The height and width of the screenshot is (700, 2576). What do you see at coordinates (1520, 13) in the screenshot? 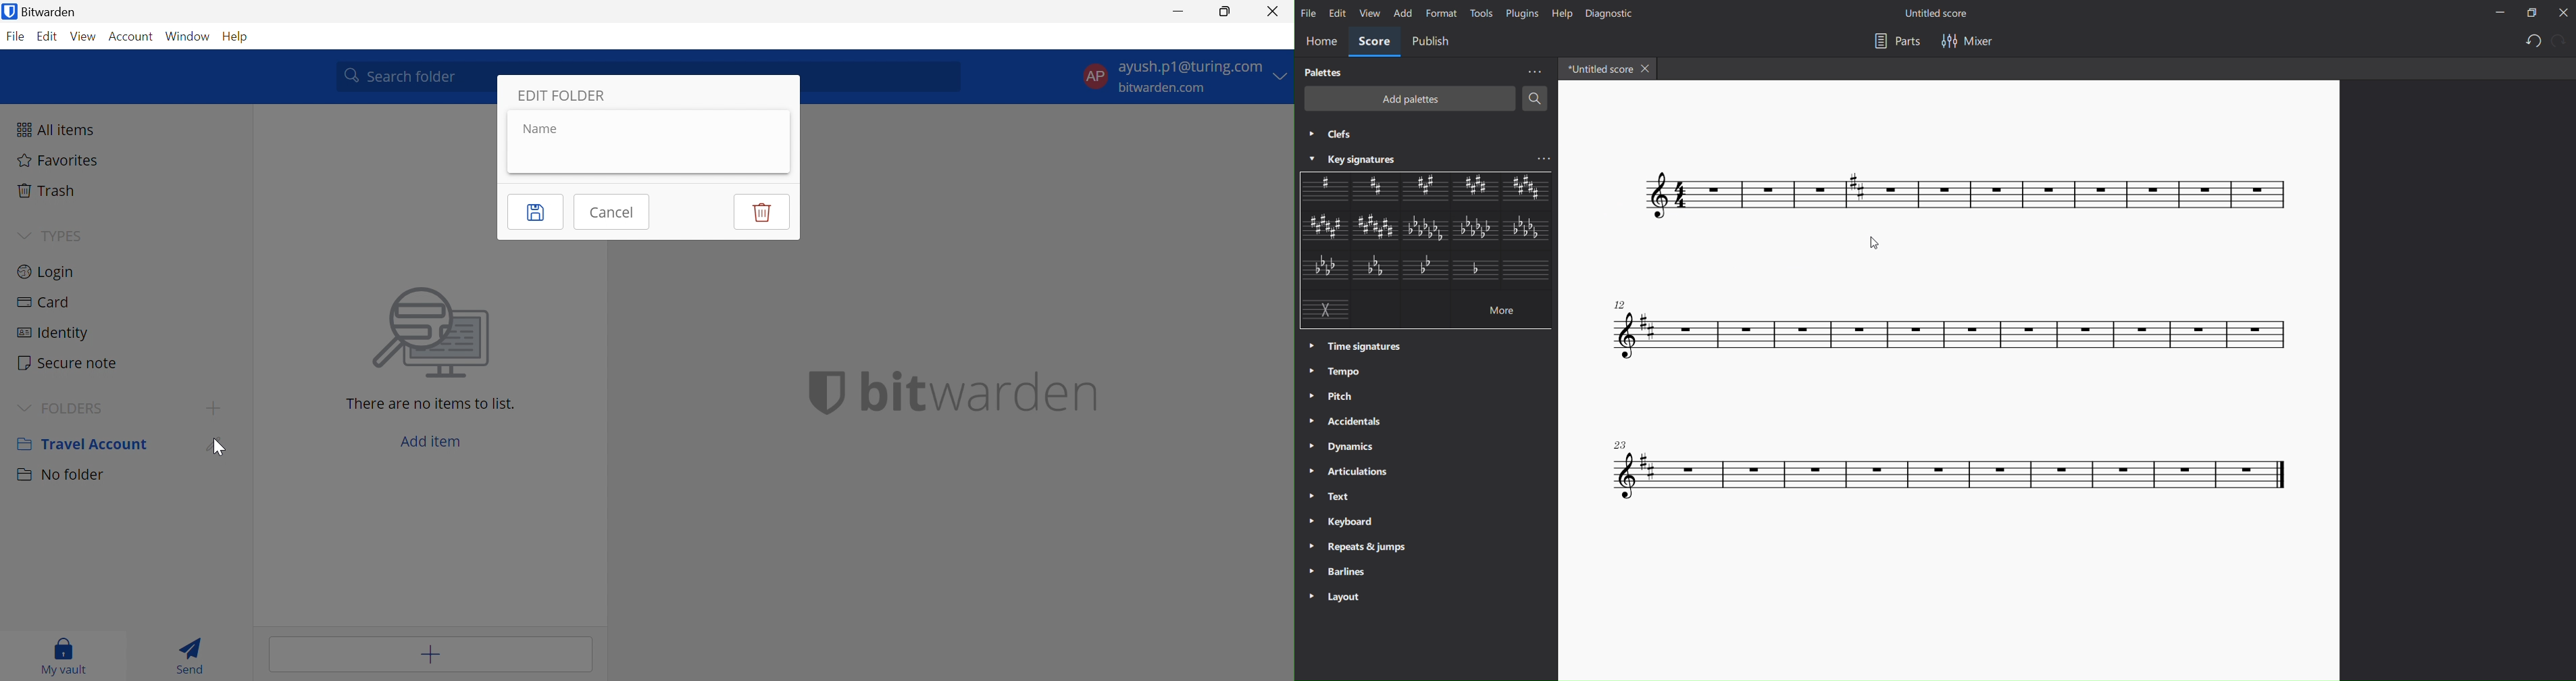
I see `plugins` at bounding box center [1520, 13].